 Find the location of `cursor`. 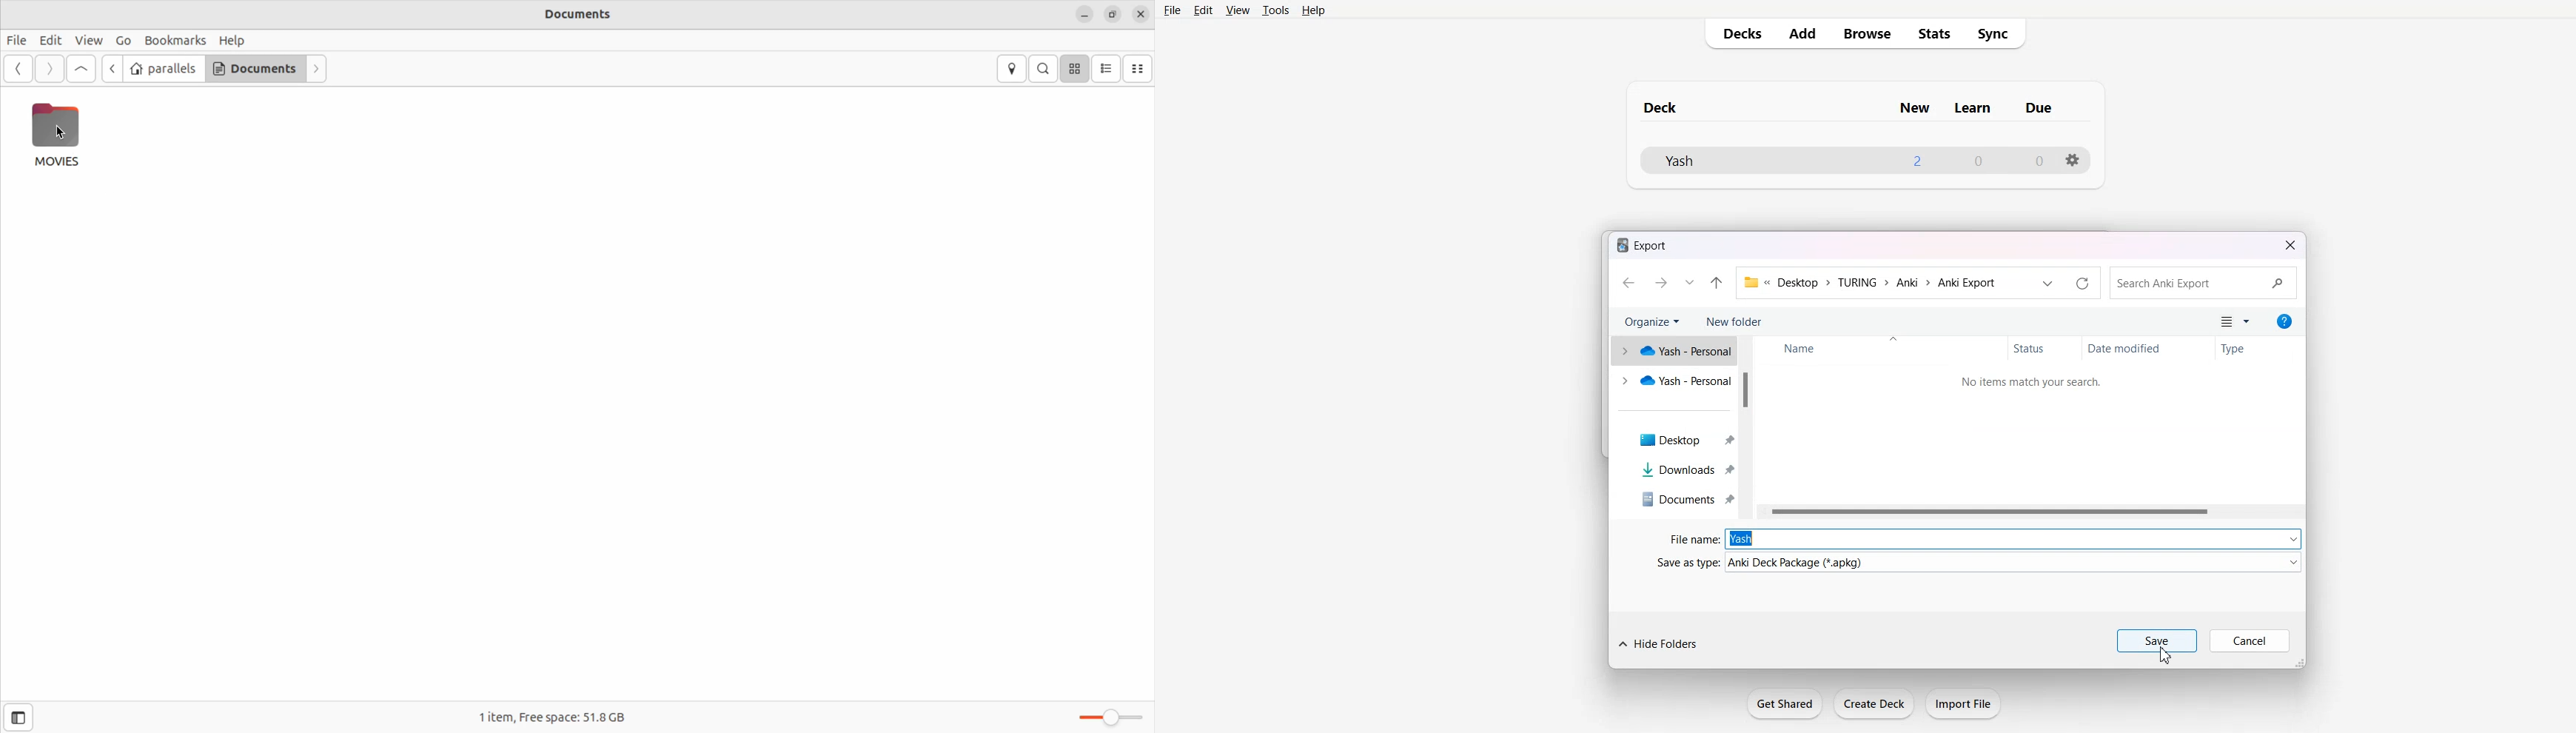

cursor is located at coordinates (2166, 655).